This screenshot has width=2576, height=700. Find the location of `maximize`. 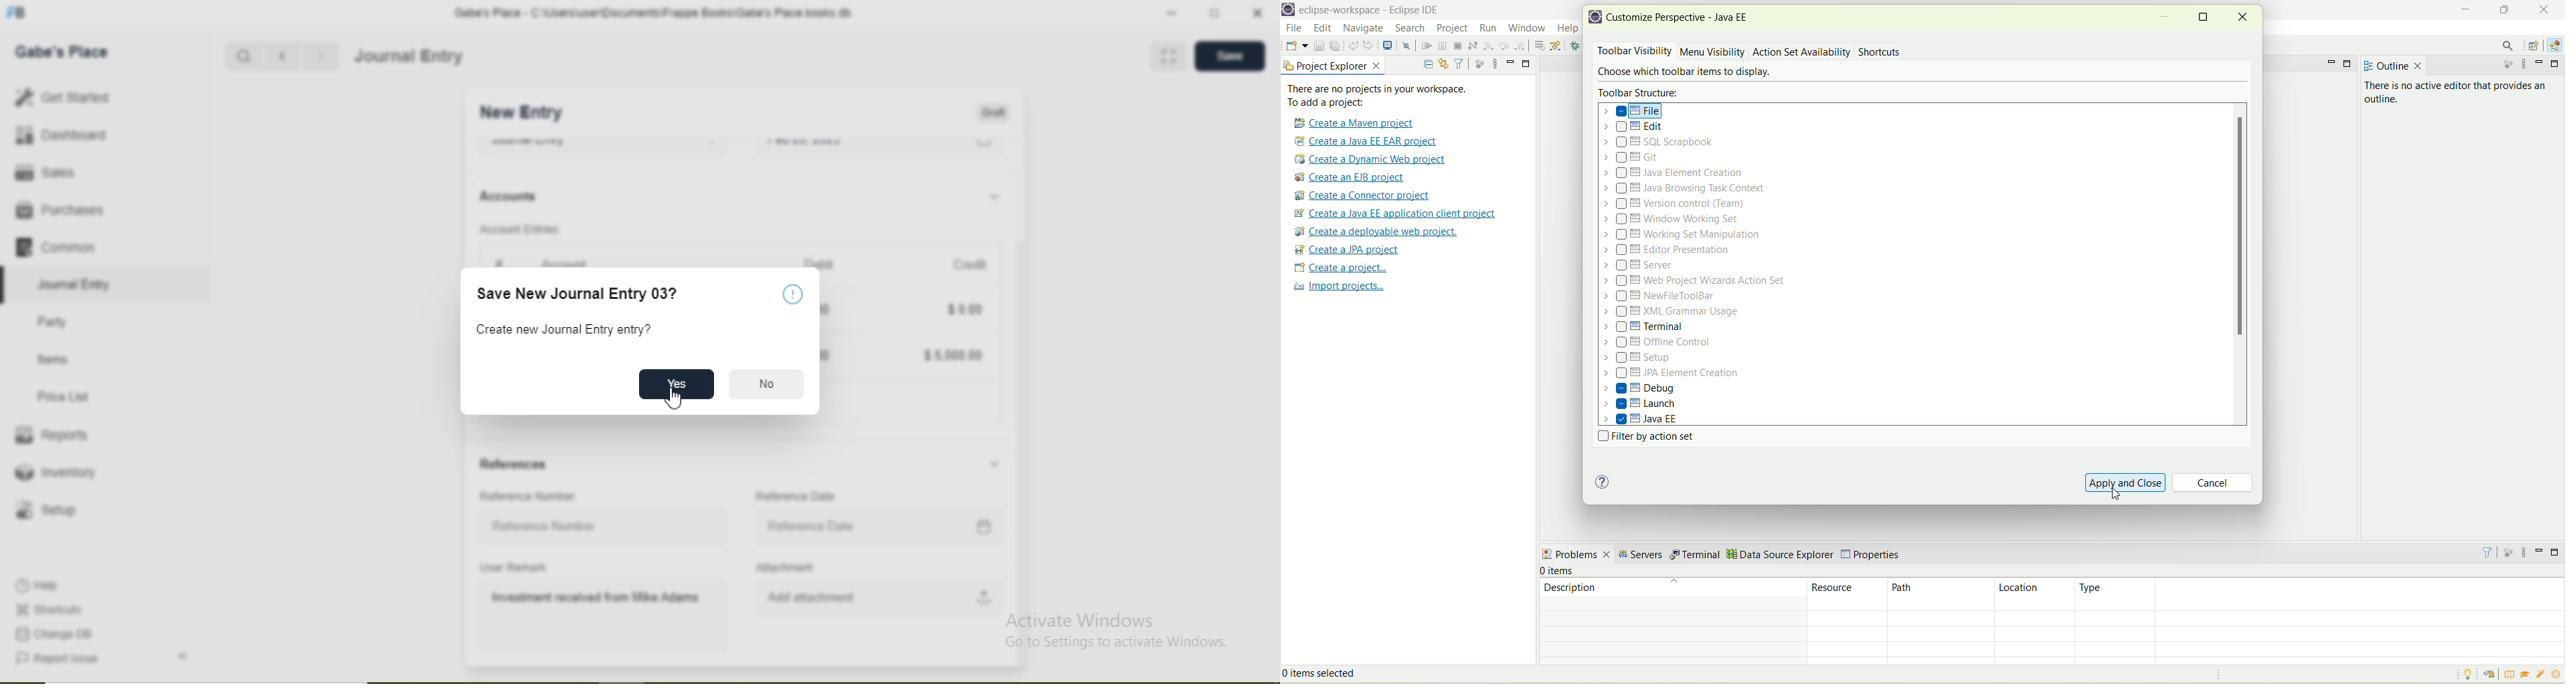

maximize is located at coordinates (2502, 8).